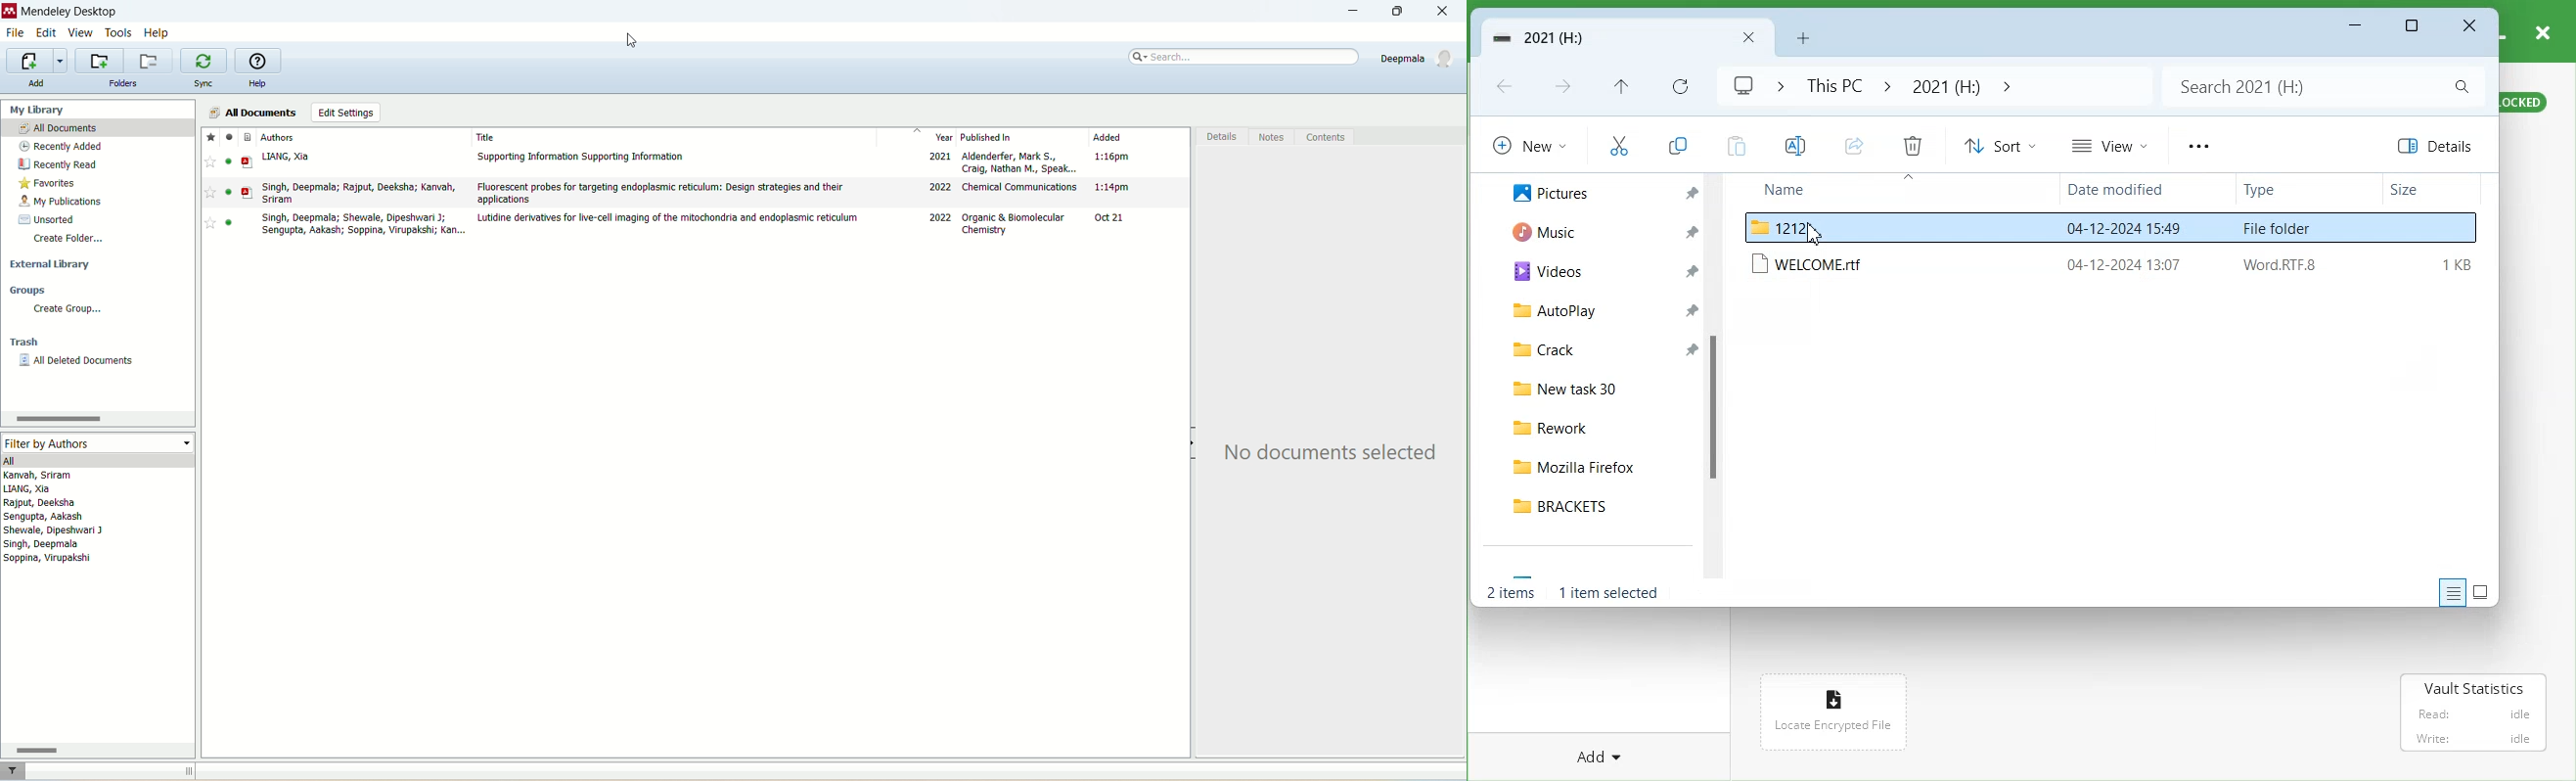 This screenshot has height=784, width=2576. What do you see at coordinates (254, 112) in the screenshot?
I see `all documents` at bounding box center [254, 112].